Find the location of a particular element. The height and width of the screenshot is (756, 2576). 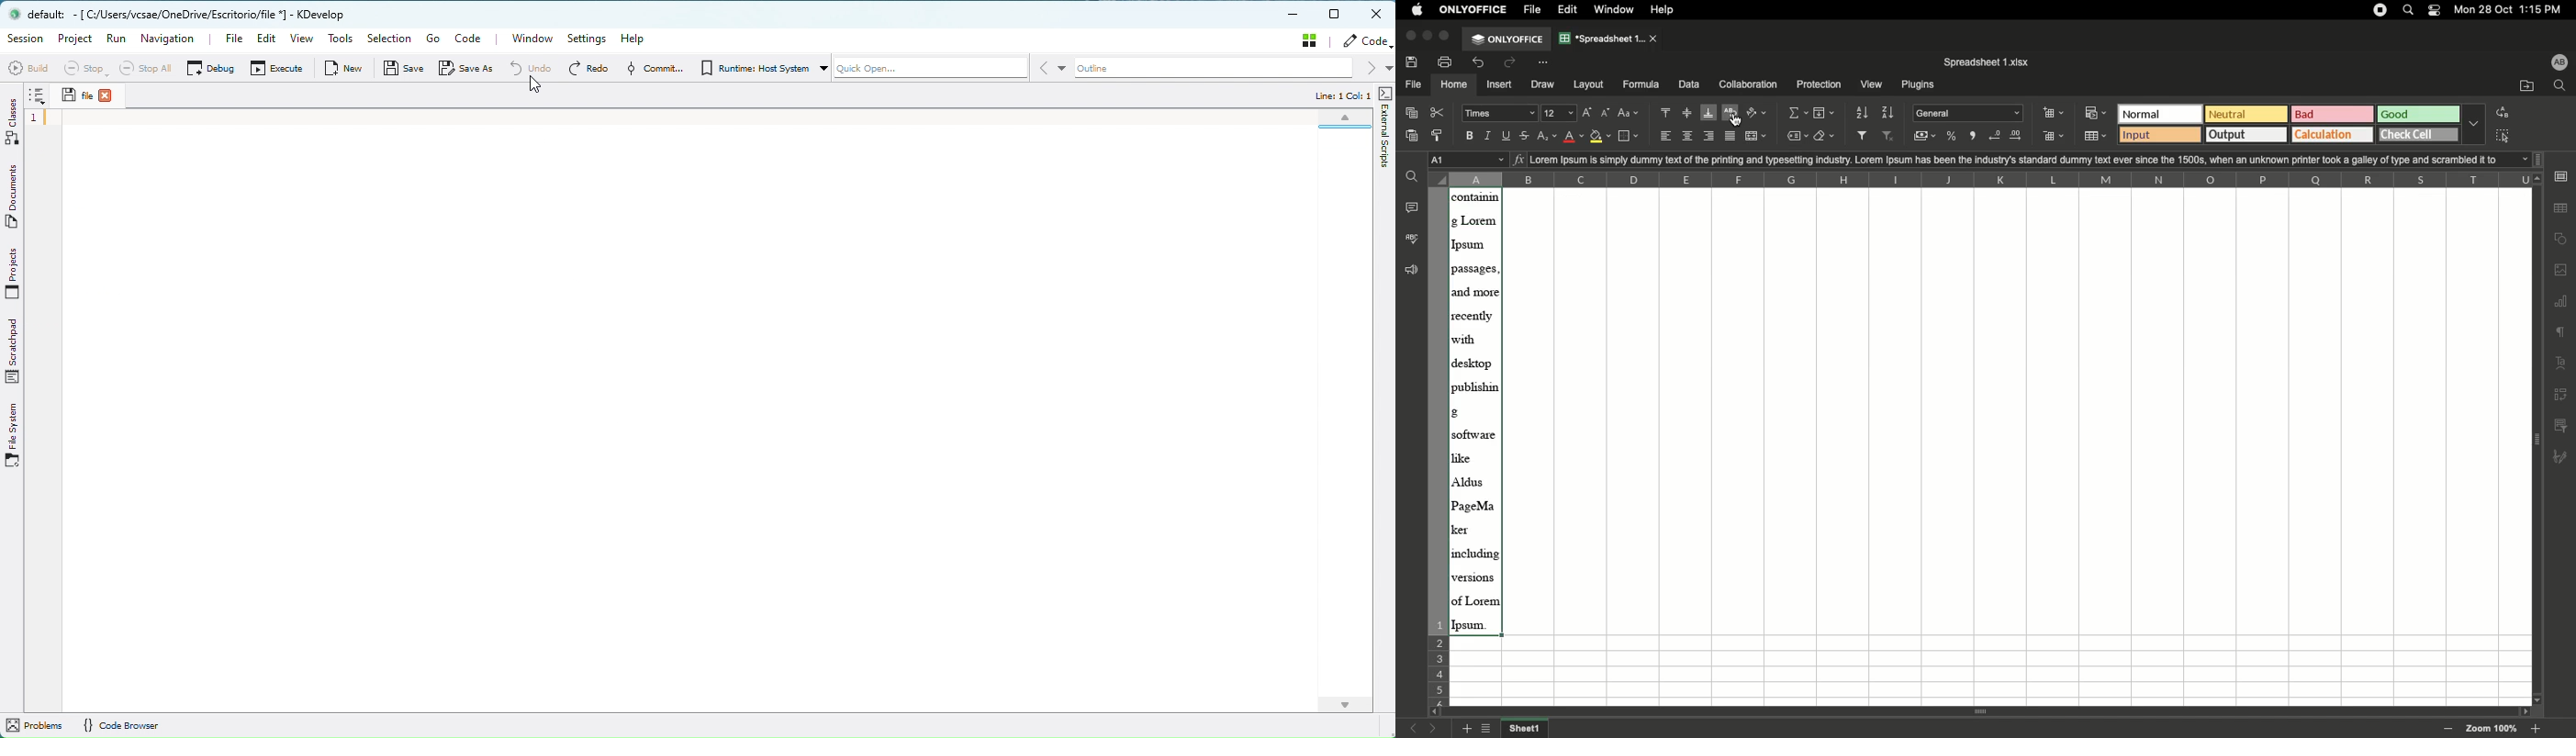

Search is located at coordinates (2410, 10).